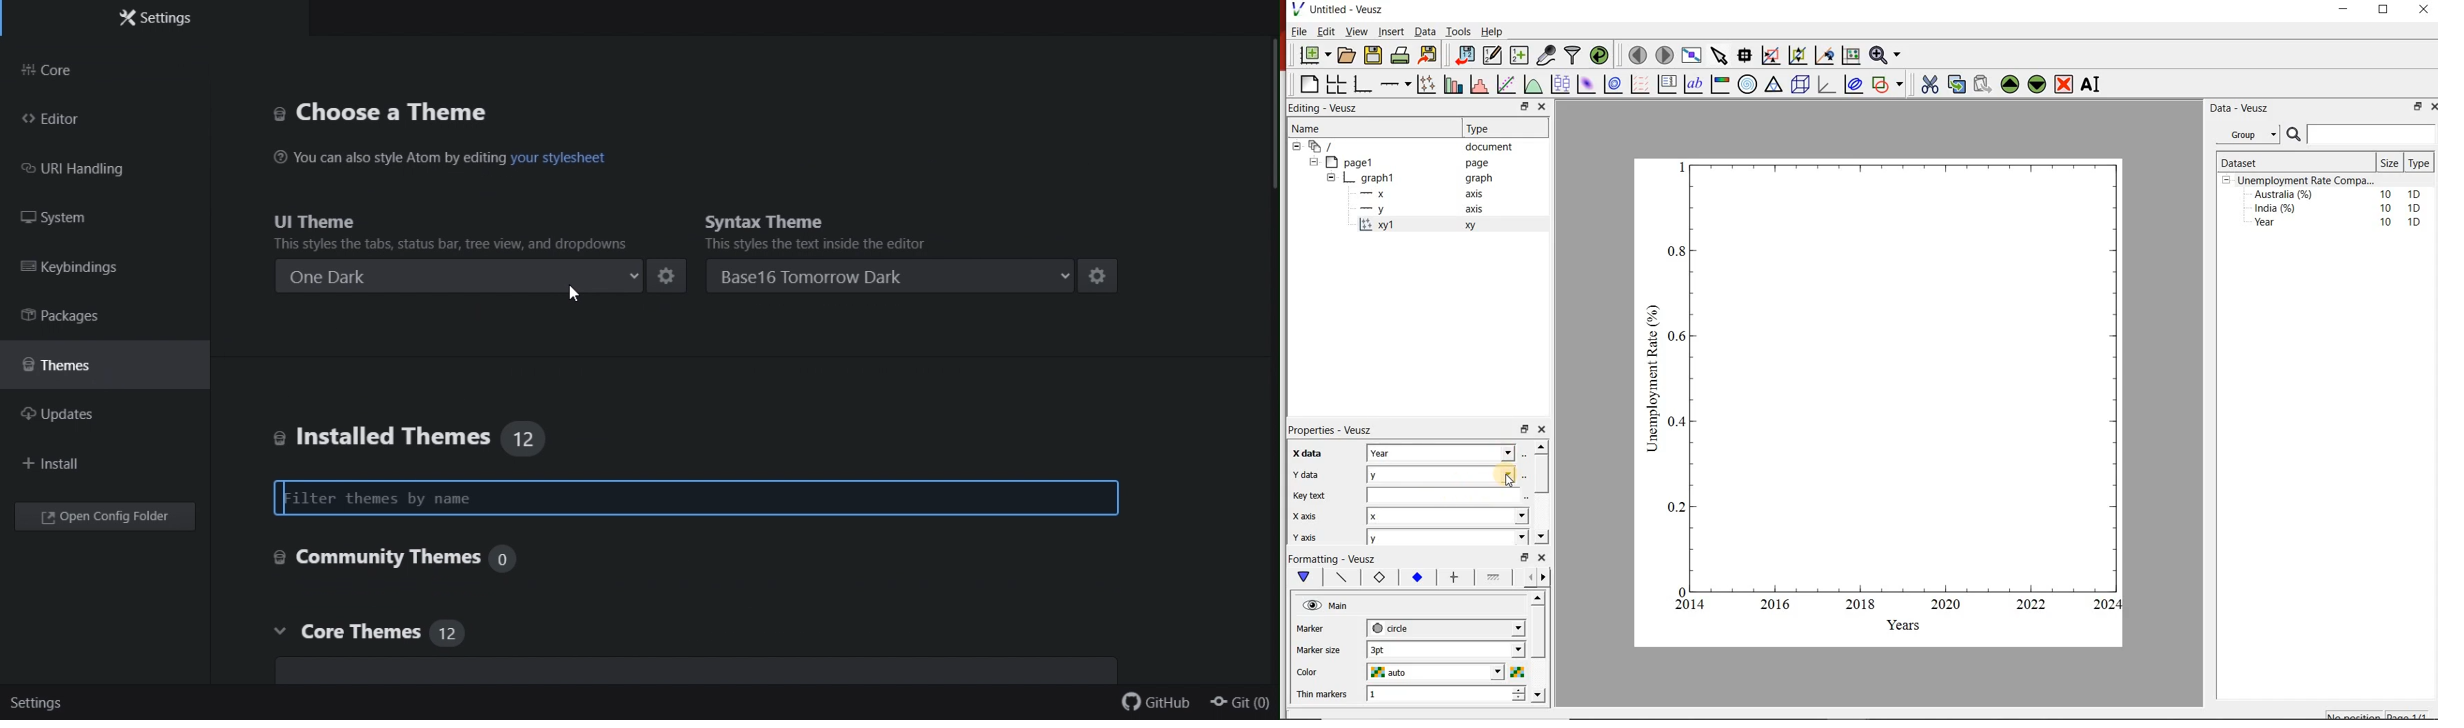  What do you see at coordinates (2094, 84) in the screenshot?
I see `rename the widgets` at bounding box center [2094, 84].